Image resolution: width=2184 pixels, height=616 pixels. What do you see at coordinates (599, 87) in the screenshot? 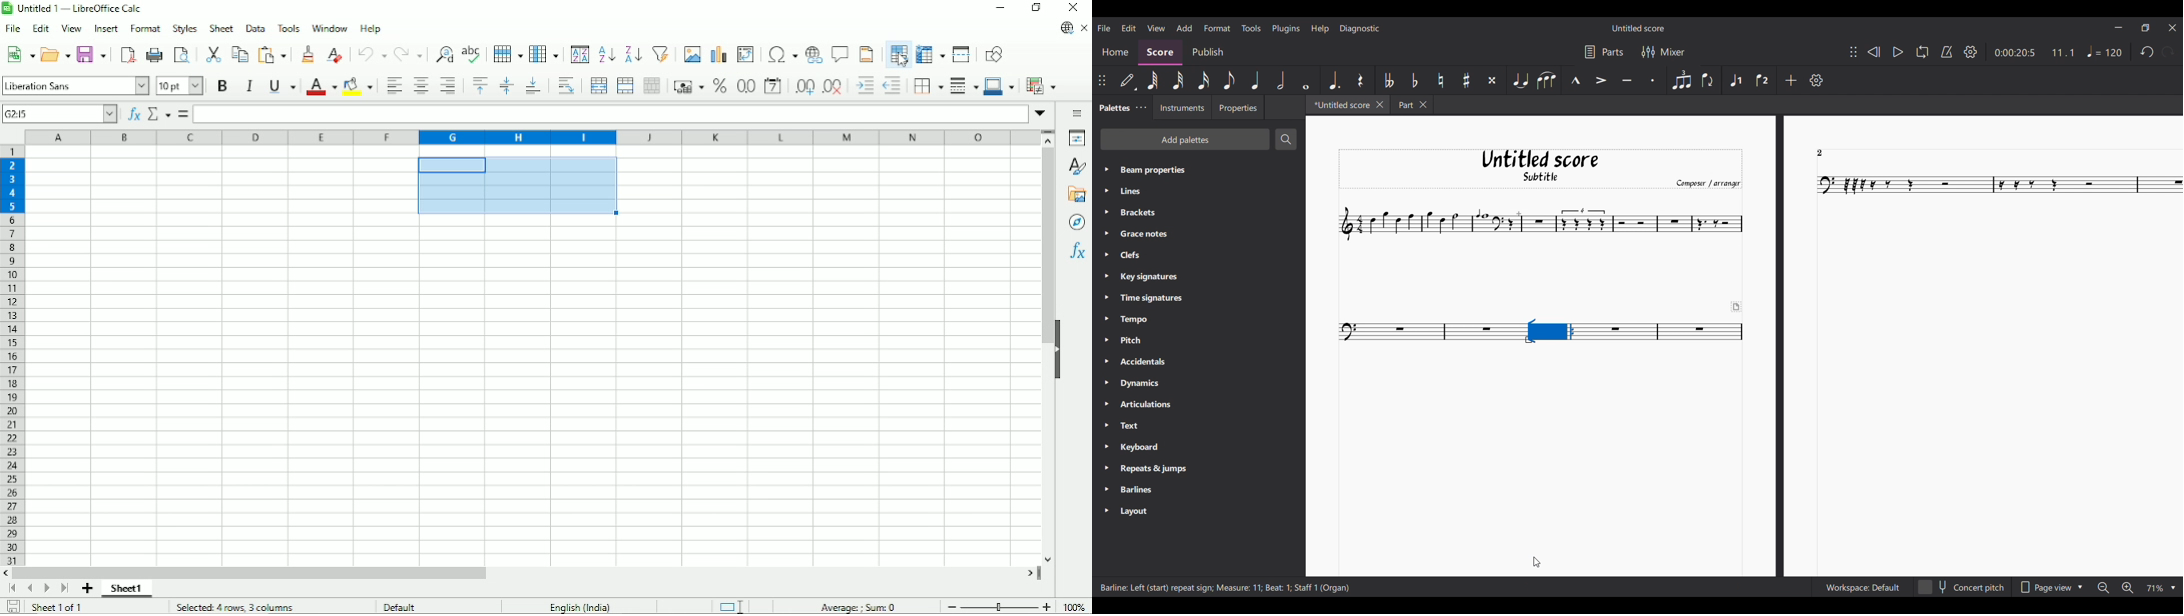
I see `Merge and center` at bounding box center [599, 87].